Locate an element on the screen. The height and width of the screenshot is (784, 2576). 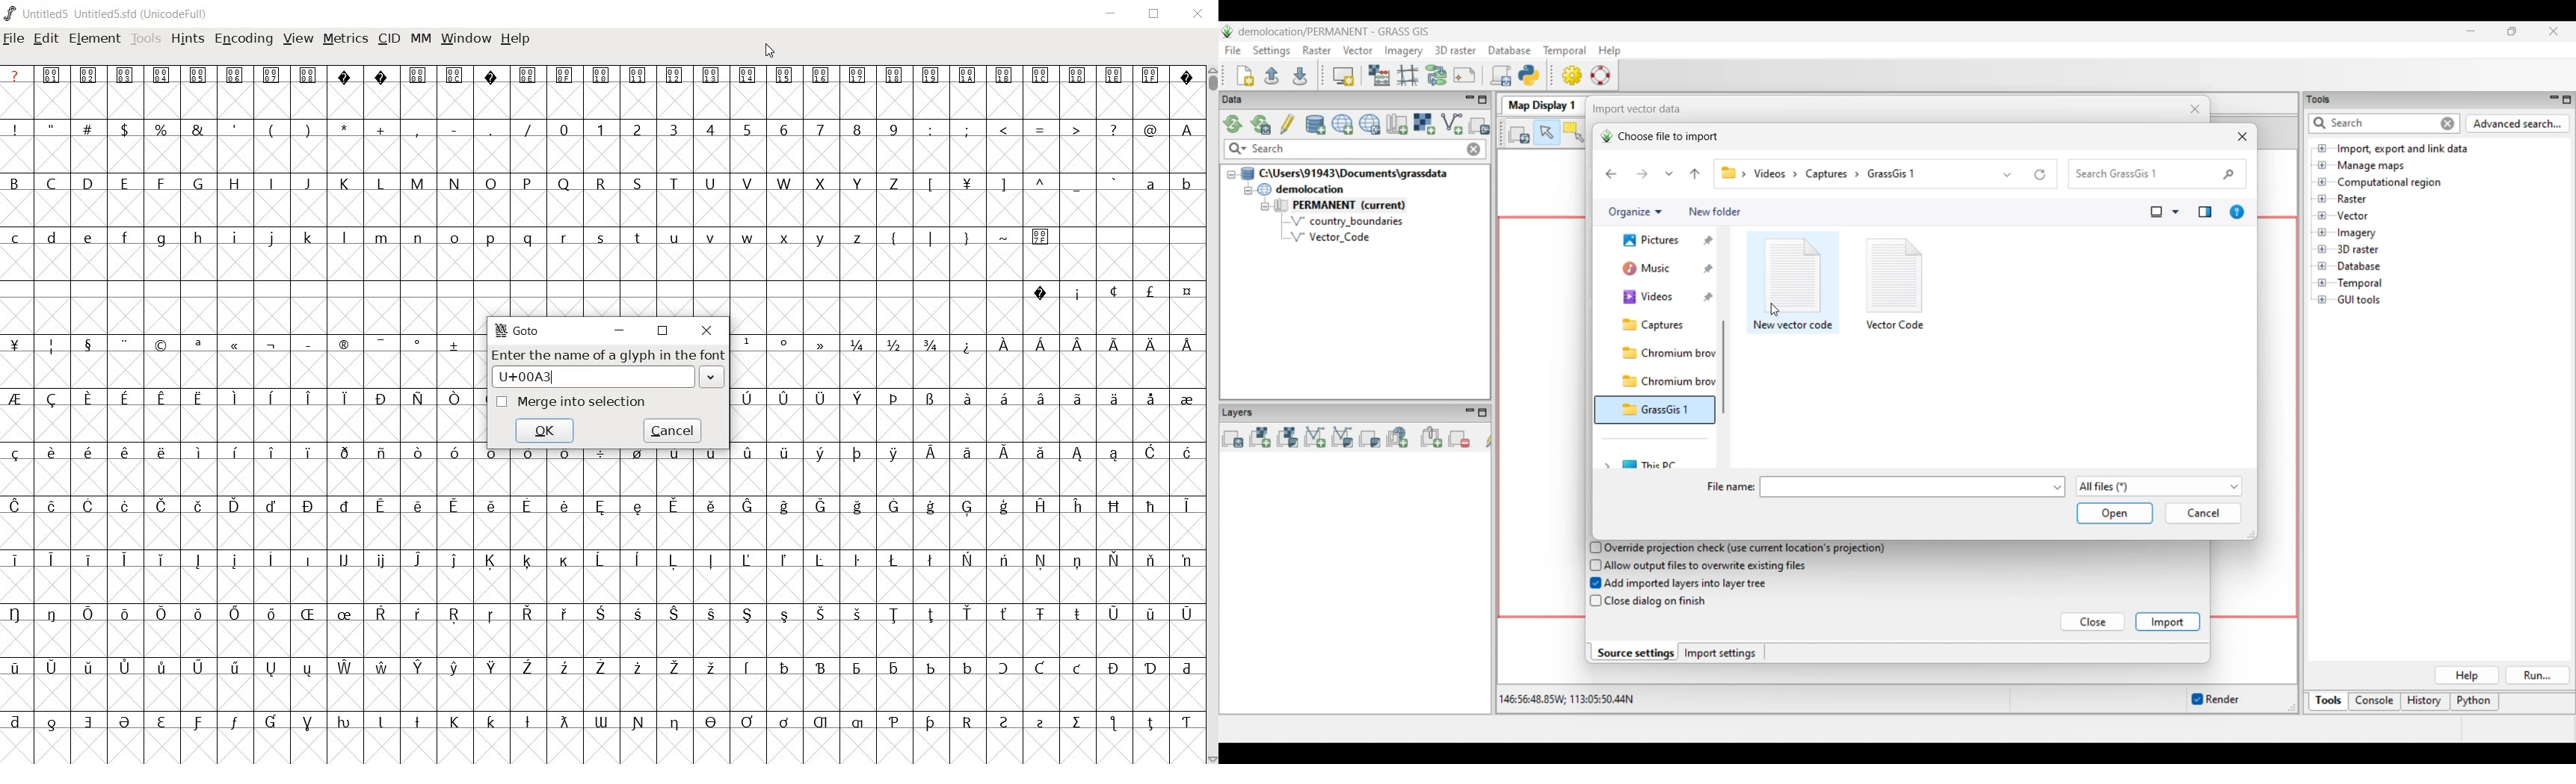
Symbol is located at coordinates (821, 668).